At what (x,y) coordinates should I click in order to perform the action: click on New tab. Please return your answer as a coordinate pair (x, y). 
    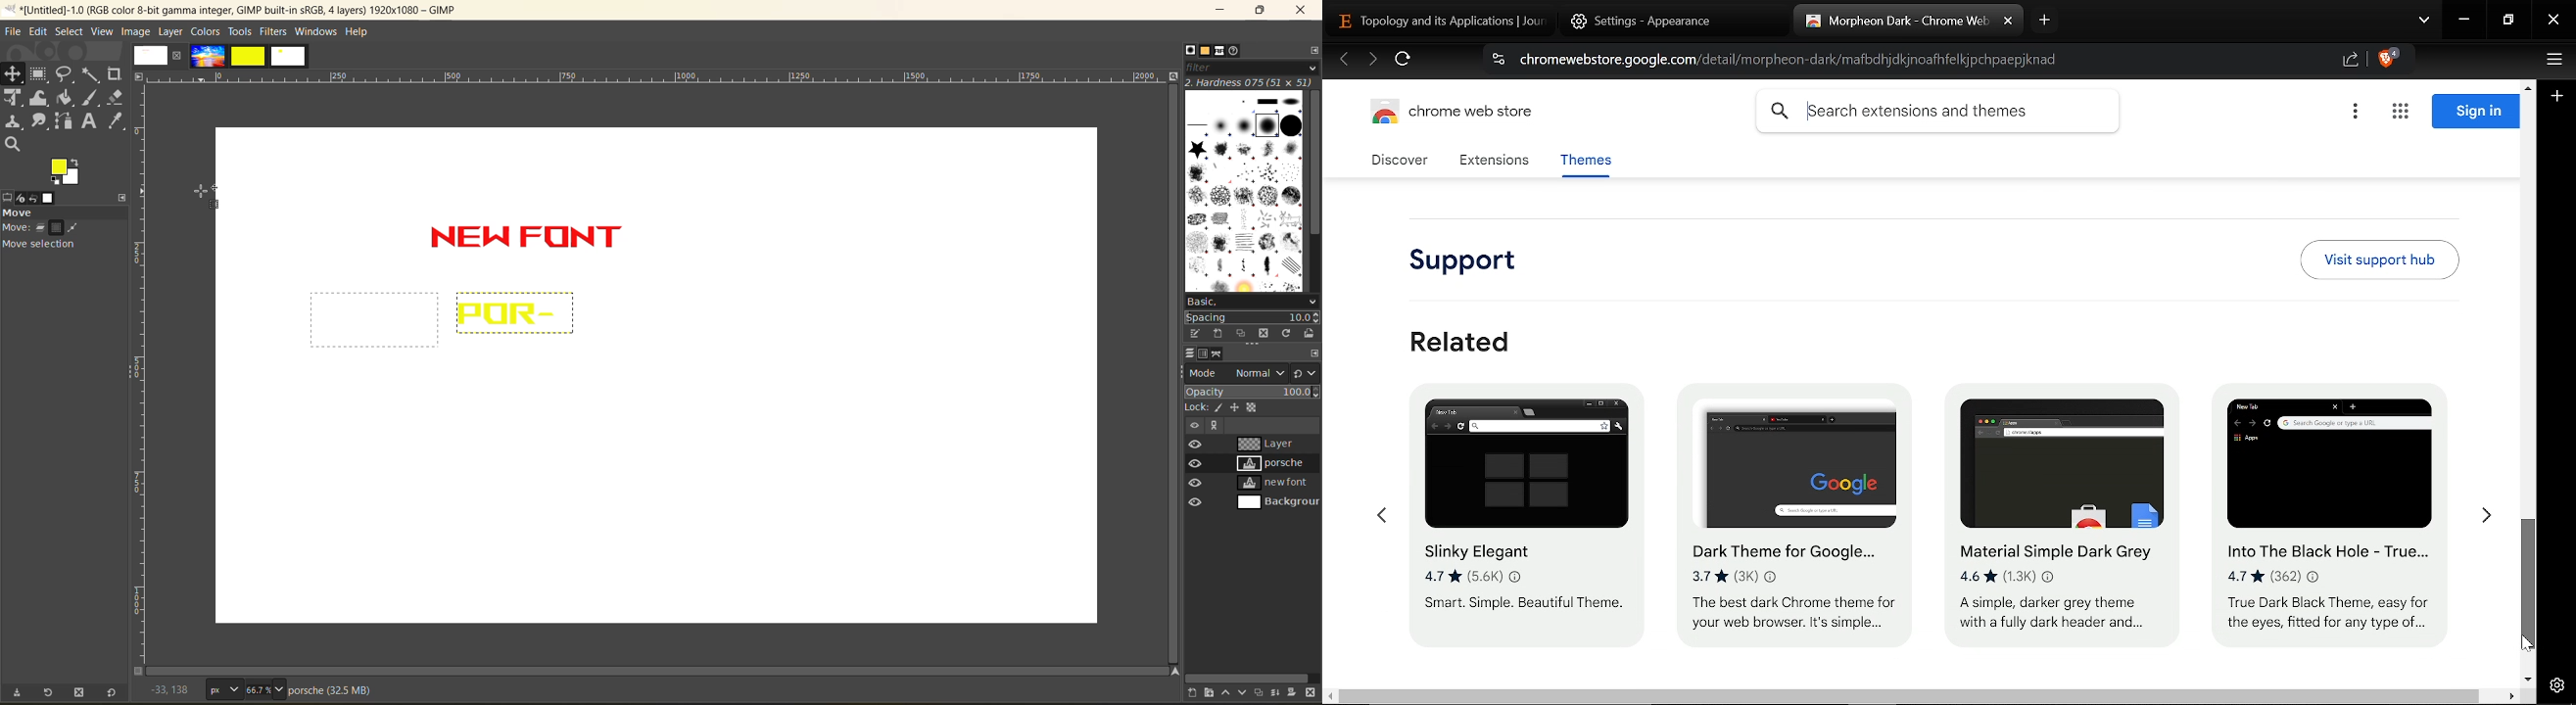
    Looking at the image, I should click on (2045, 20).